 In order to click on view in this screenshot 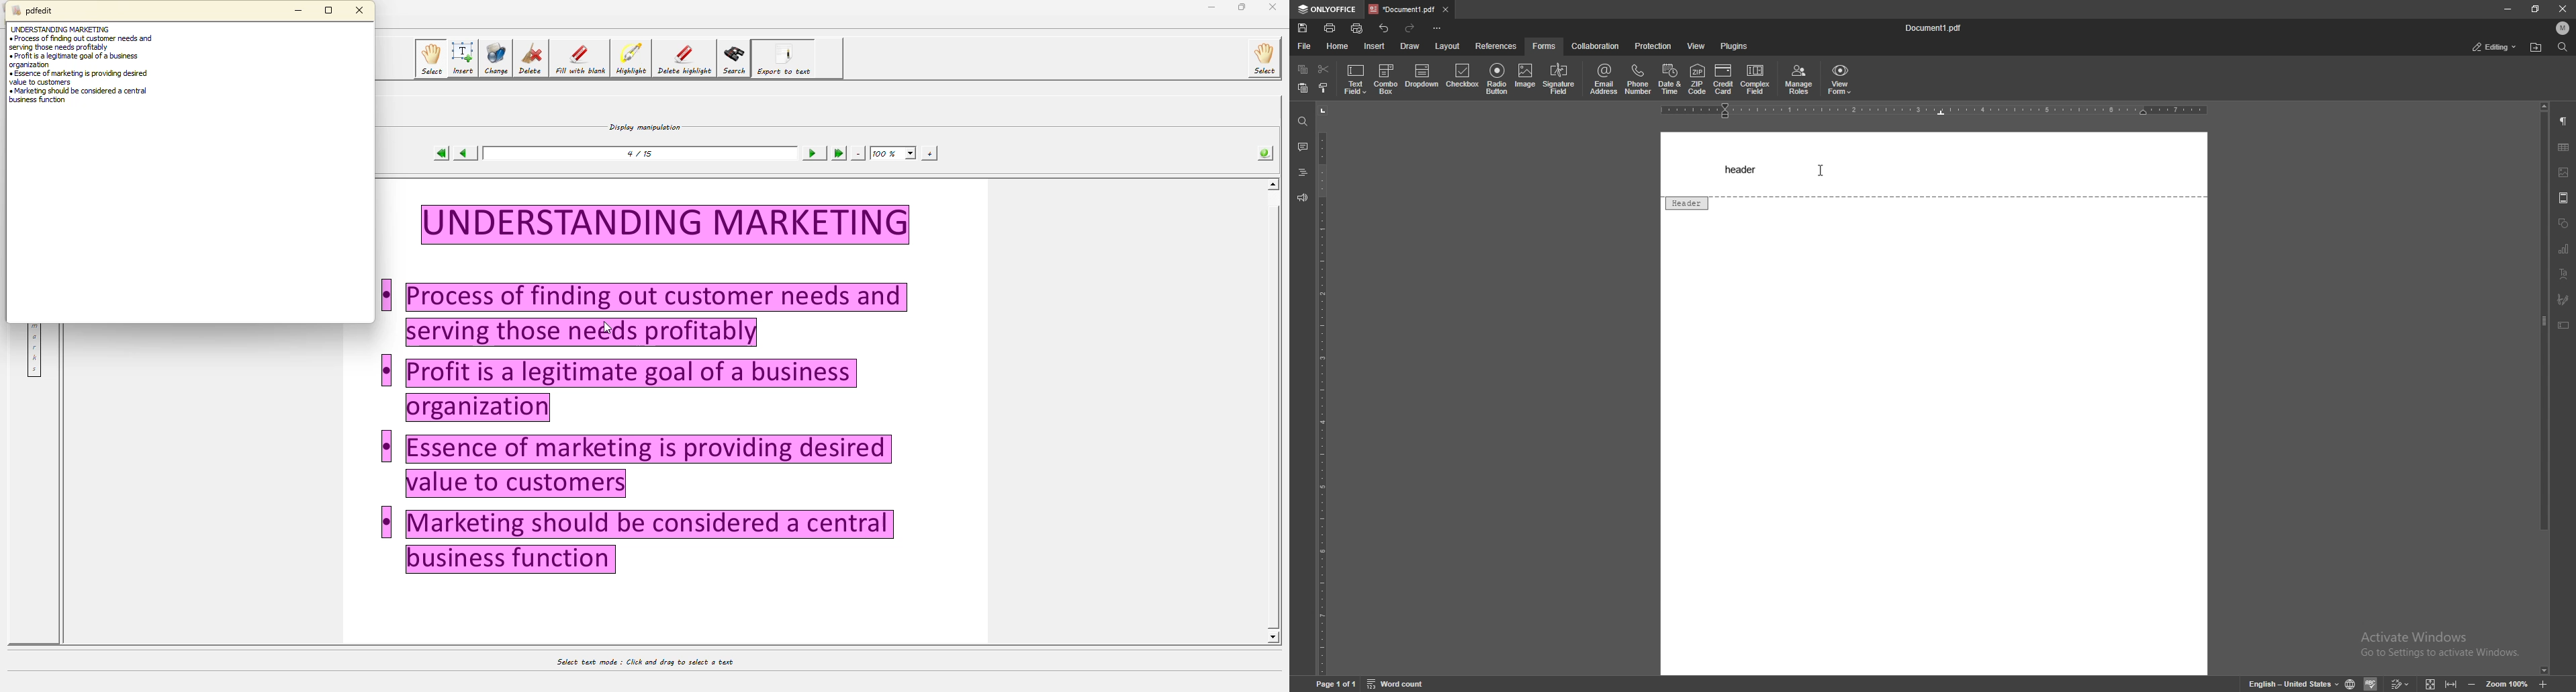, I will do `click(1696, 46)`.